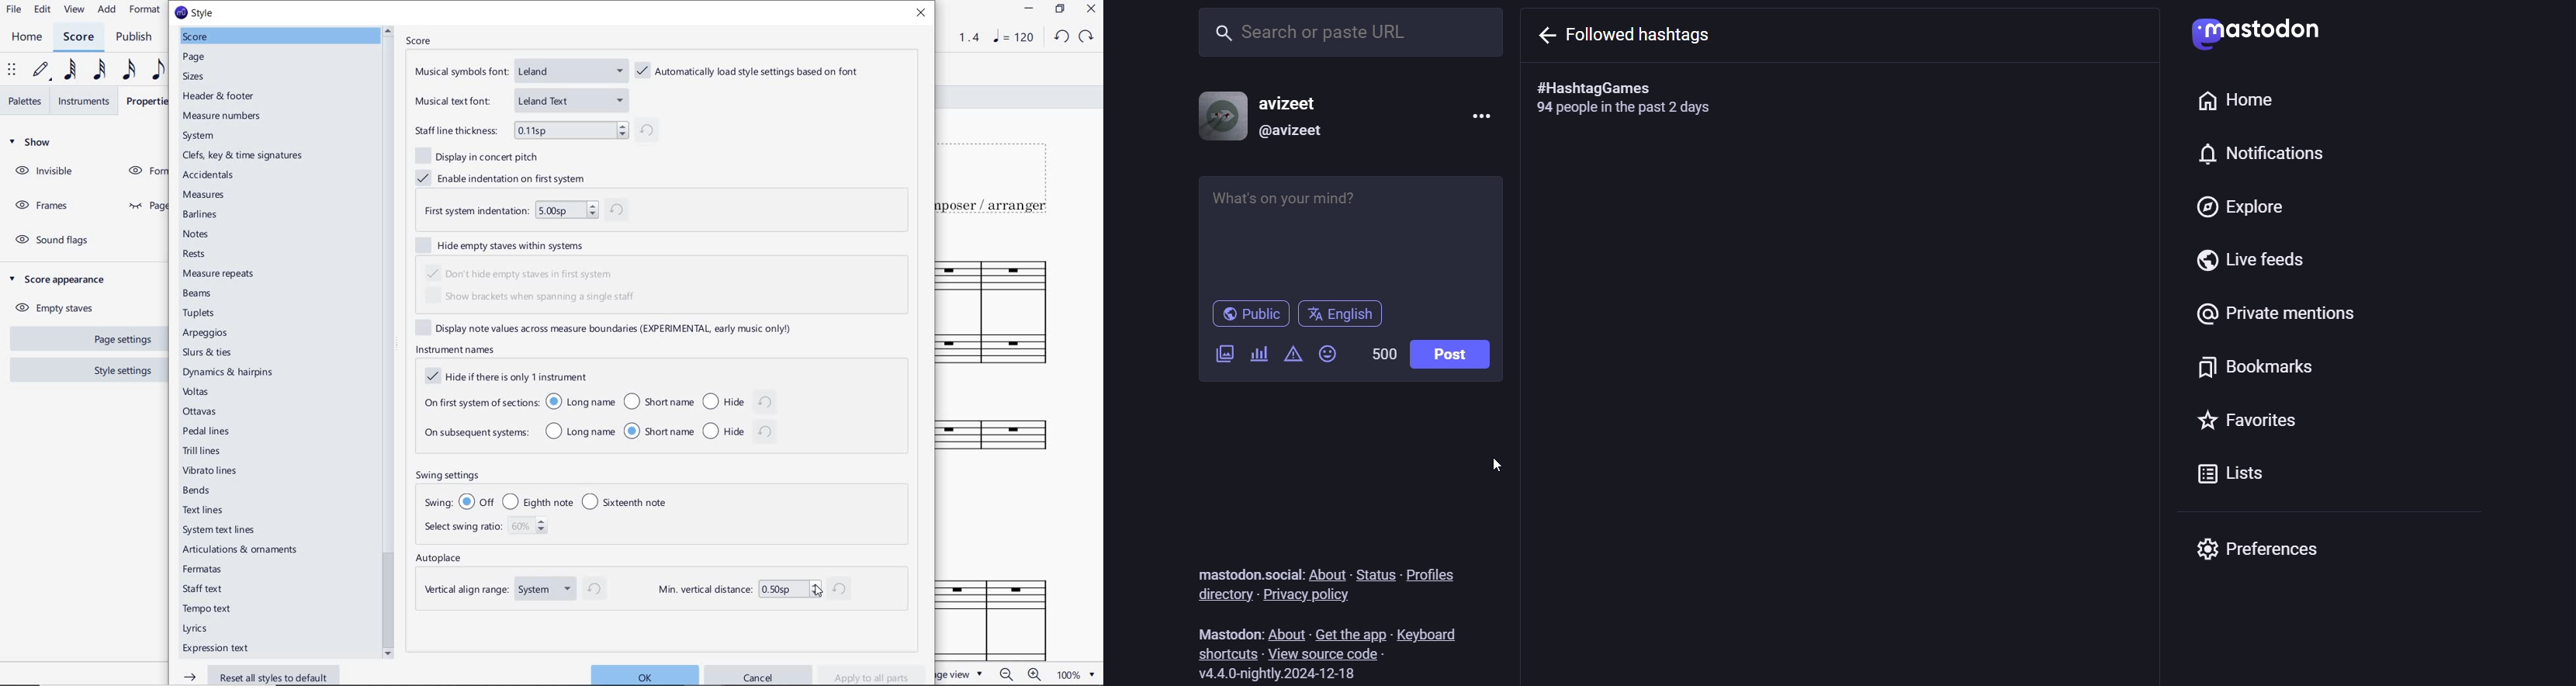  I want to click on page view, so click(961, 674).